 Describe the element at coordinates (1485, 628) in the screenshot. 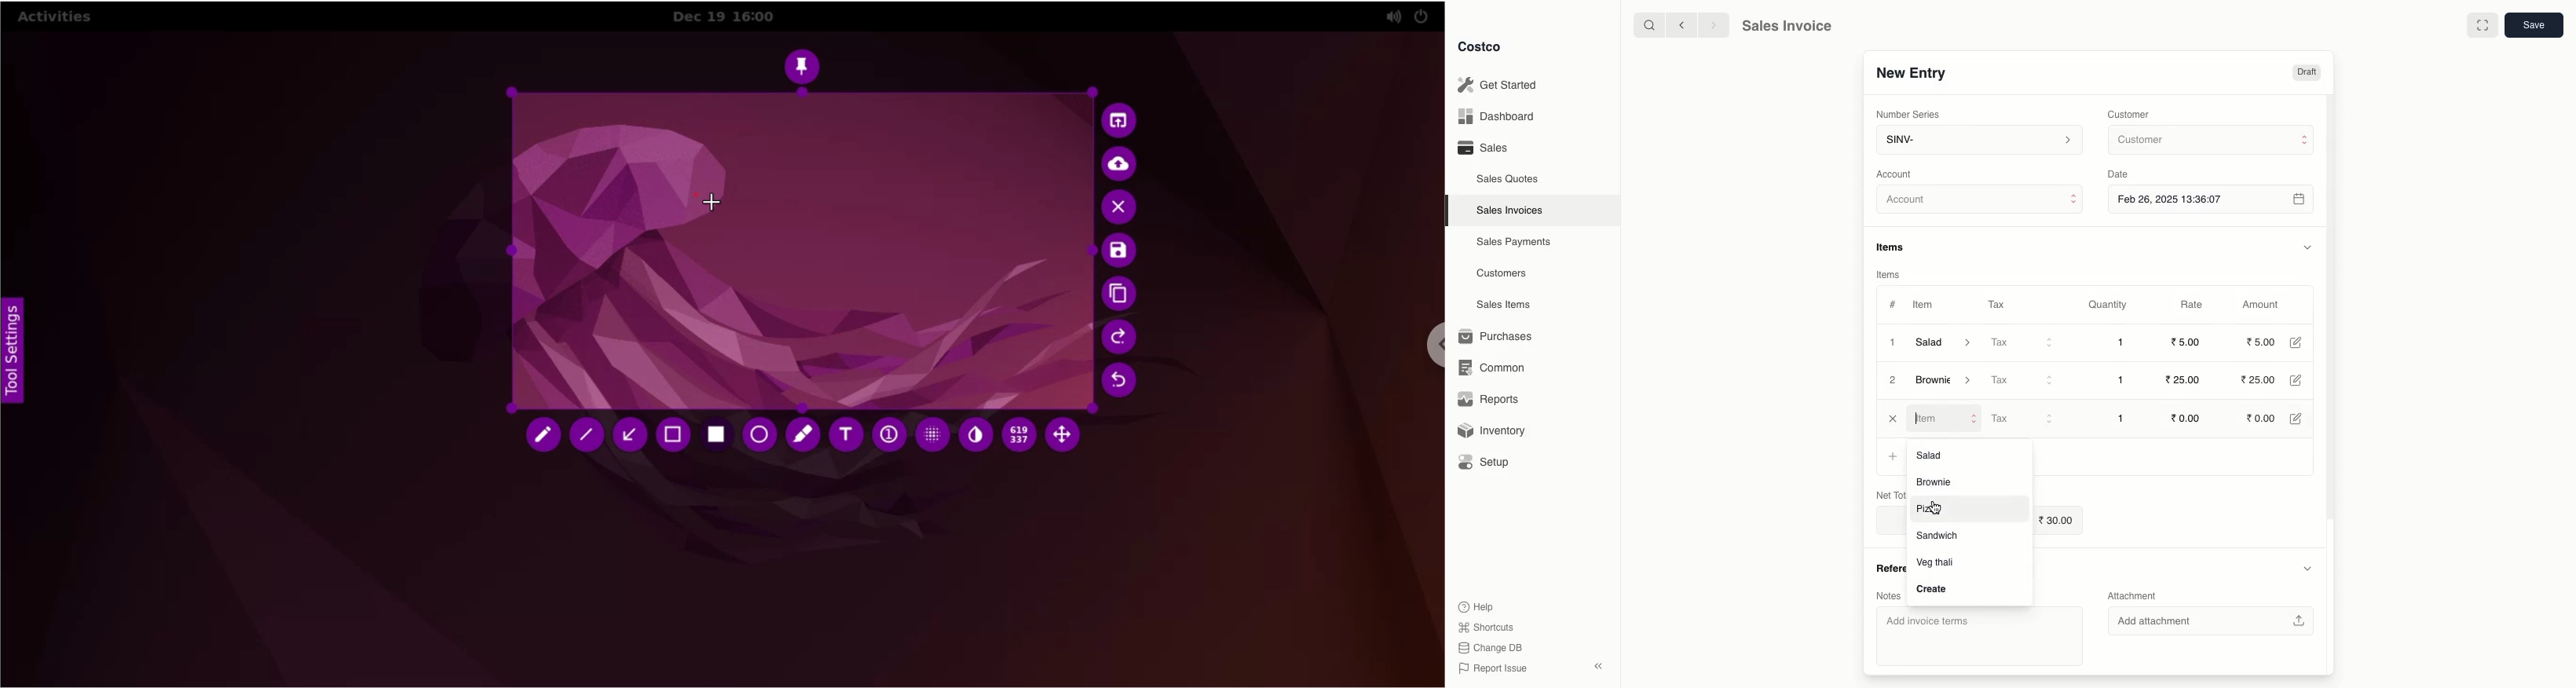

I see `Shortcuts` at that location.